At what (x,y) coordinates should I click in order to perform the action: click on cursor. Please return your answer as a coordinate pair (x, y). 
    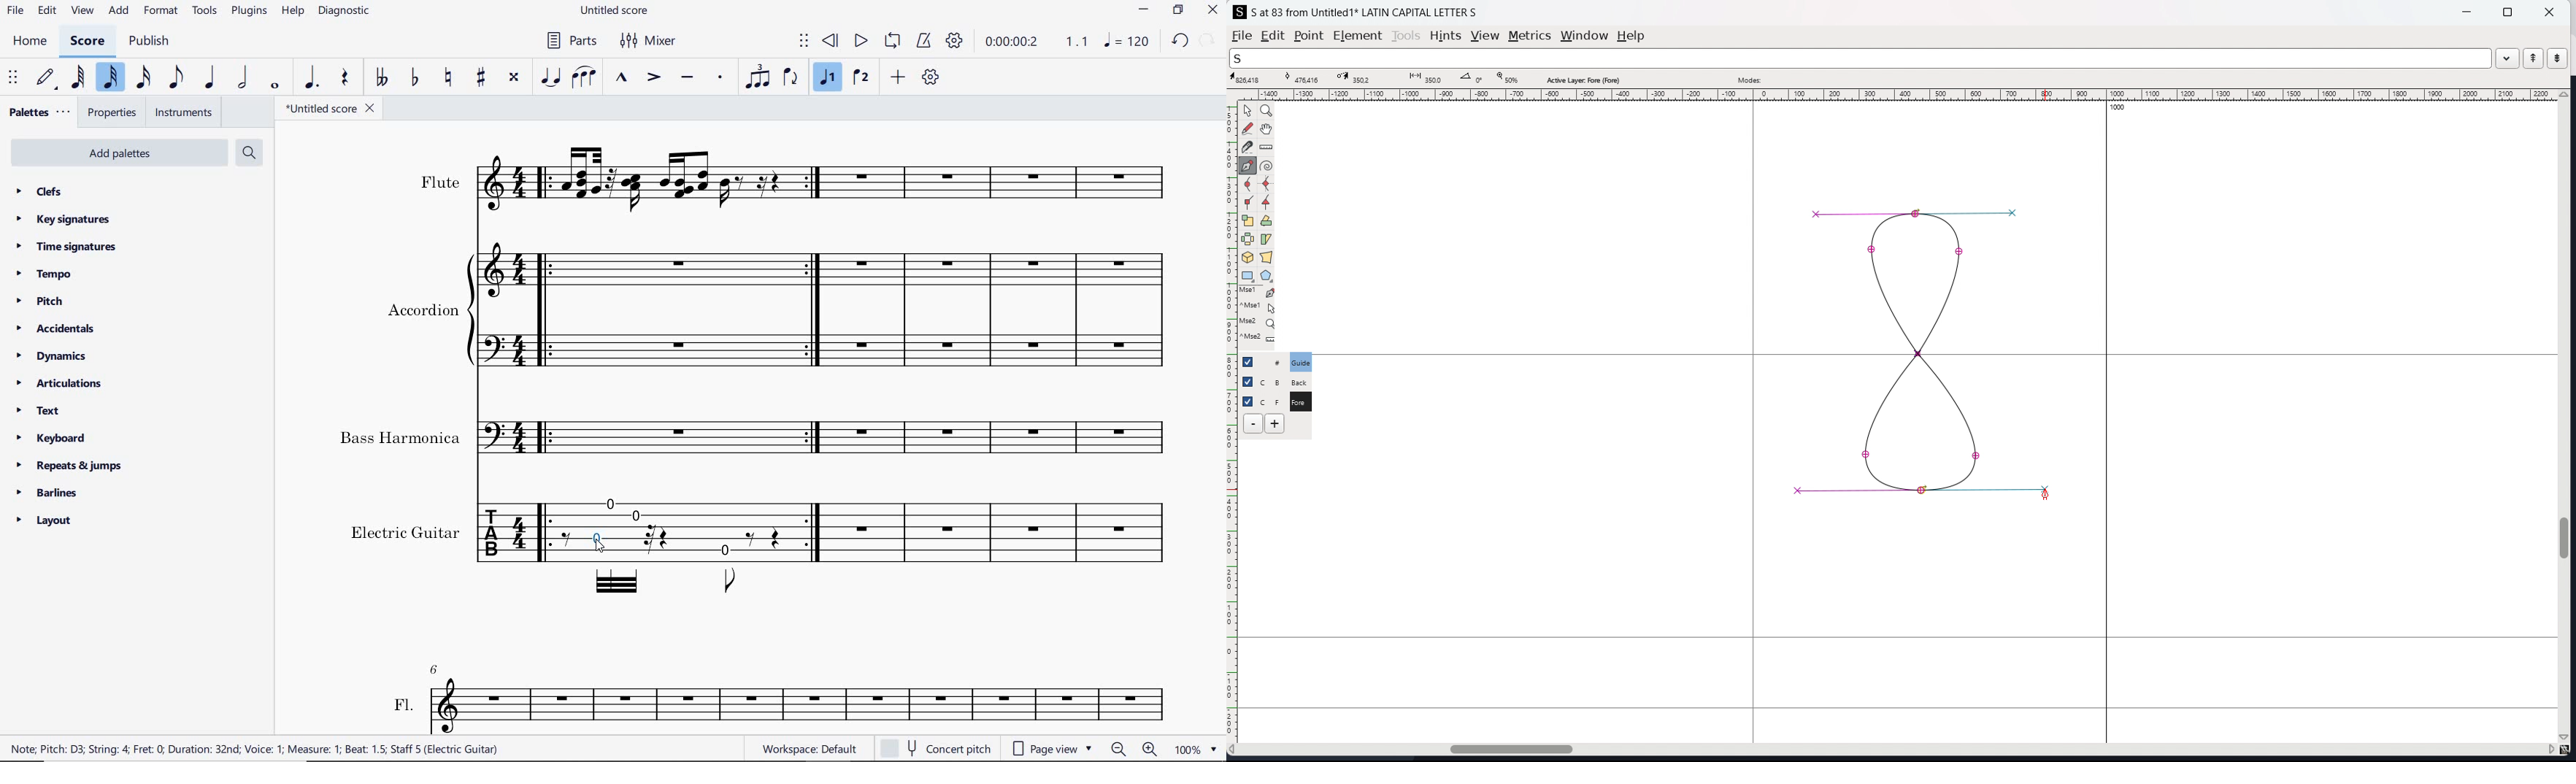
    Looking at the image, I should click on (2045, 495).